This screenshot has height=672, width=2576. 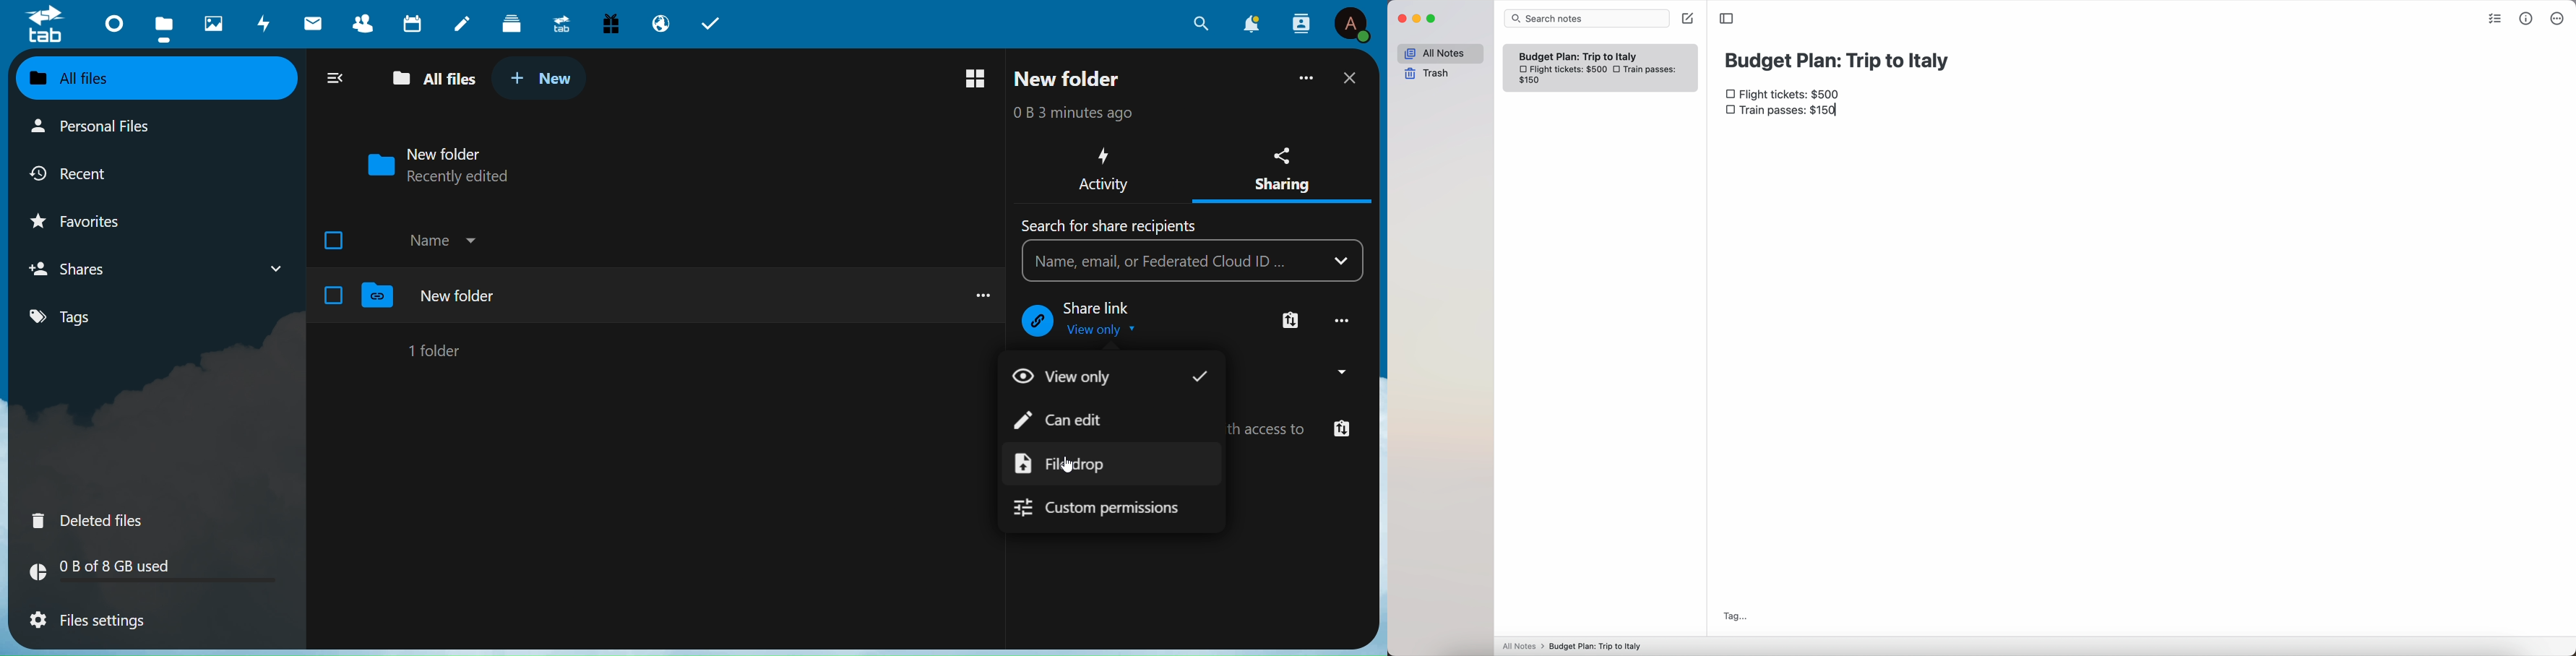 I want to click on custome, so click(x=1114, y=512).